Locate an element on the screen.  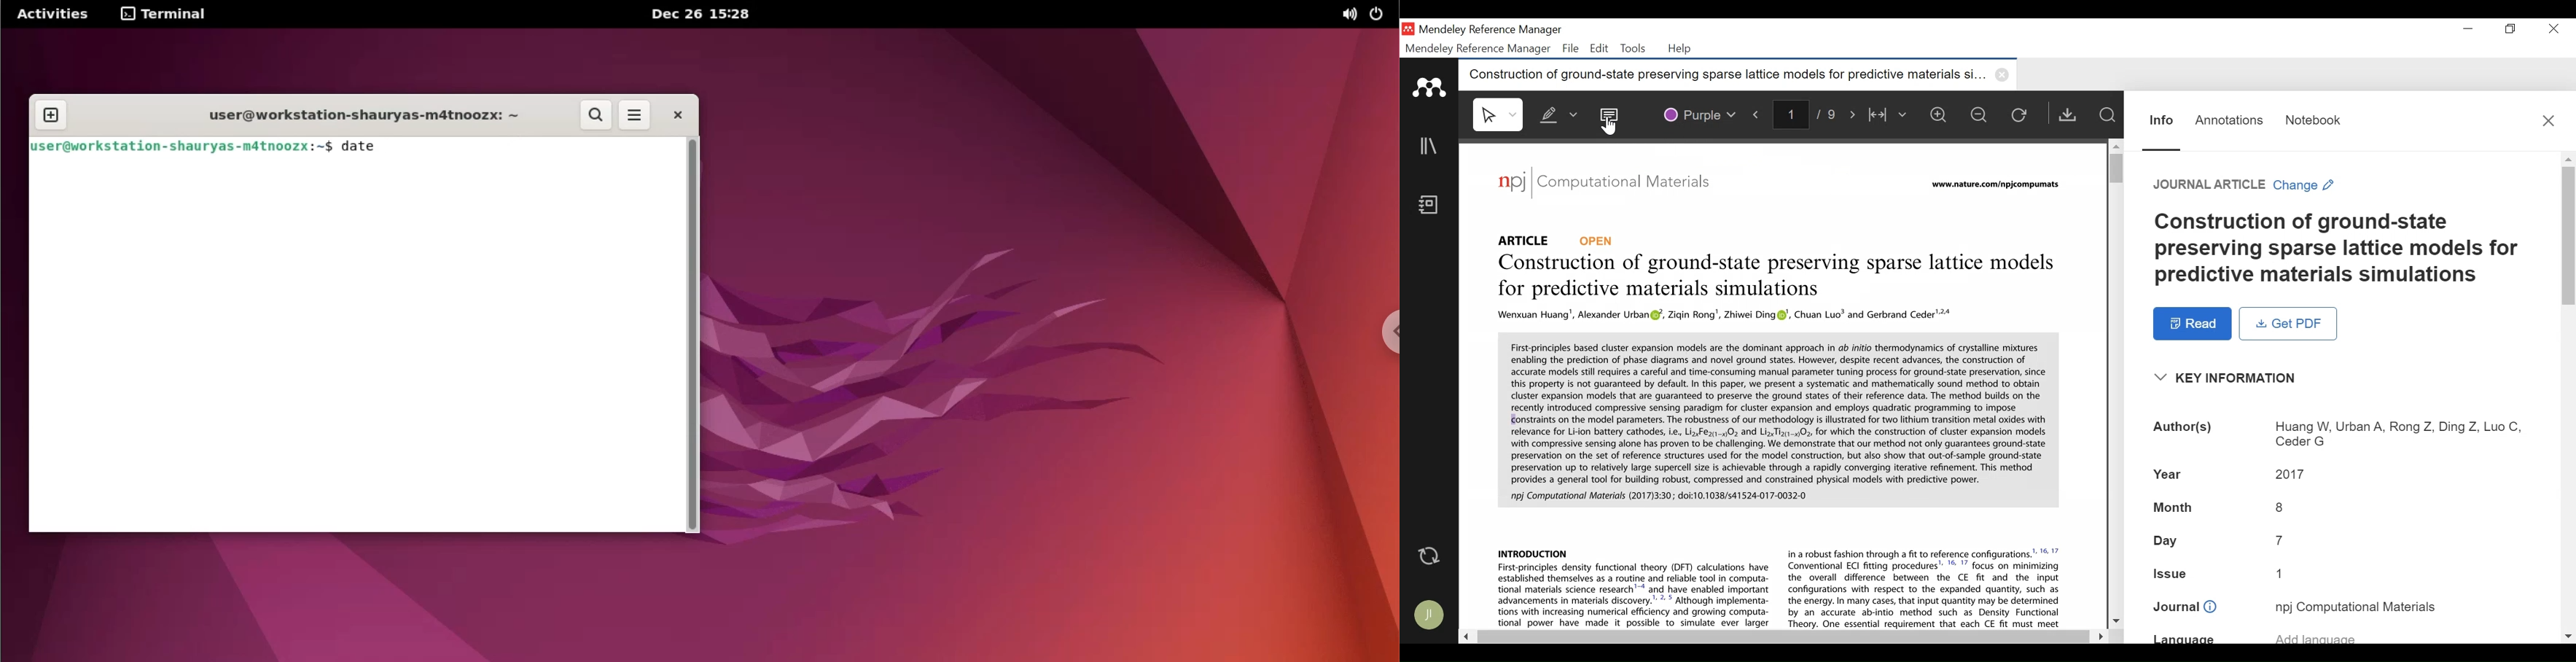
Language is located at coordinates (2340, 637).